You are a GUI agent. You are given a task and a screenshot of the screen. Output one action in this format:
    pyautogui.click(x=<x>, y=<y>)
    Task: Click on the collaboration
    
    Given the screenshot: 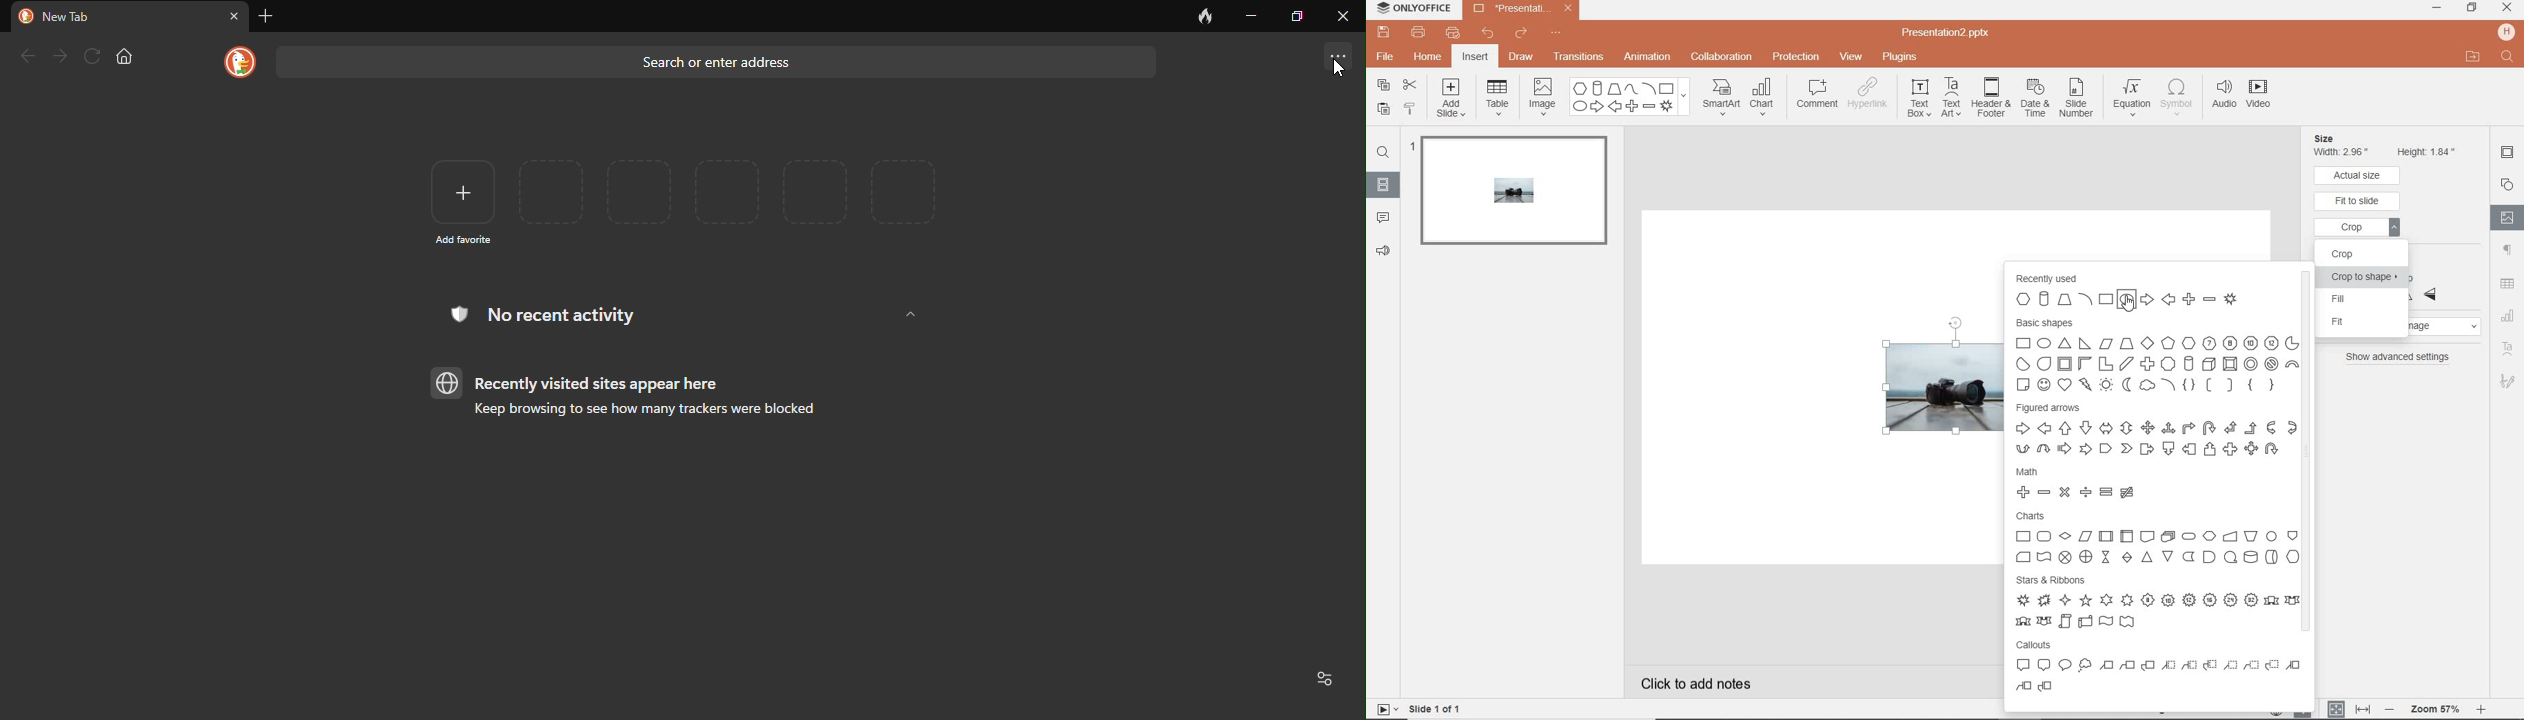 What is the action you would take?
    pyautogui.click(x=1723, y=58)
    